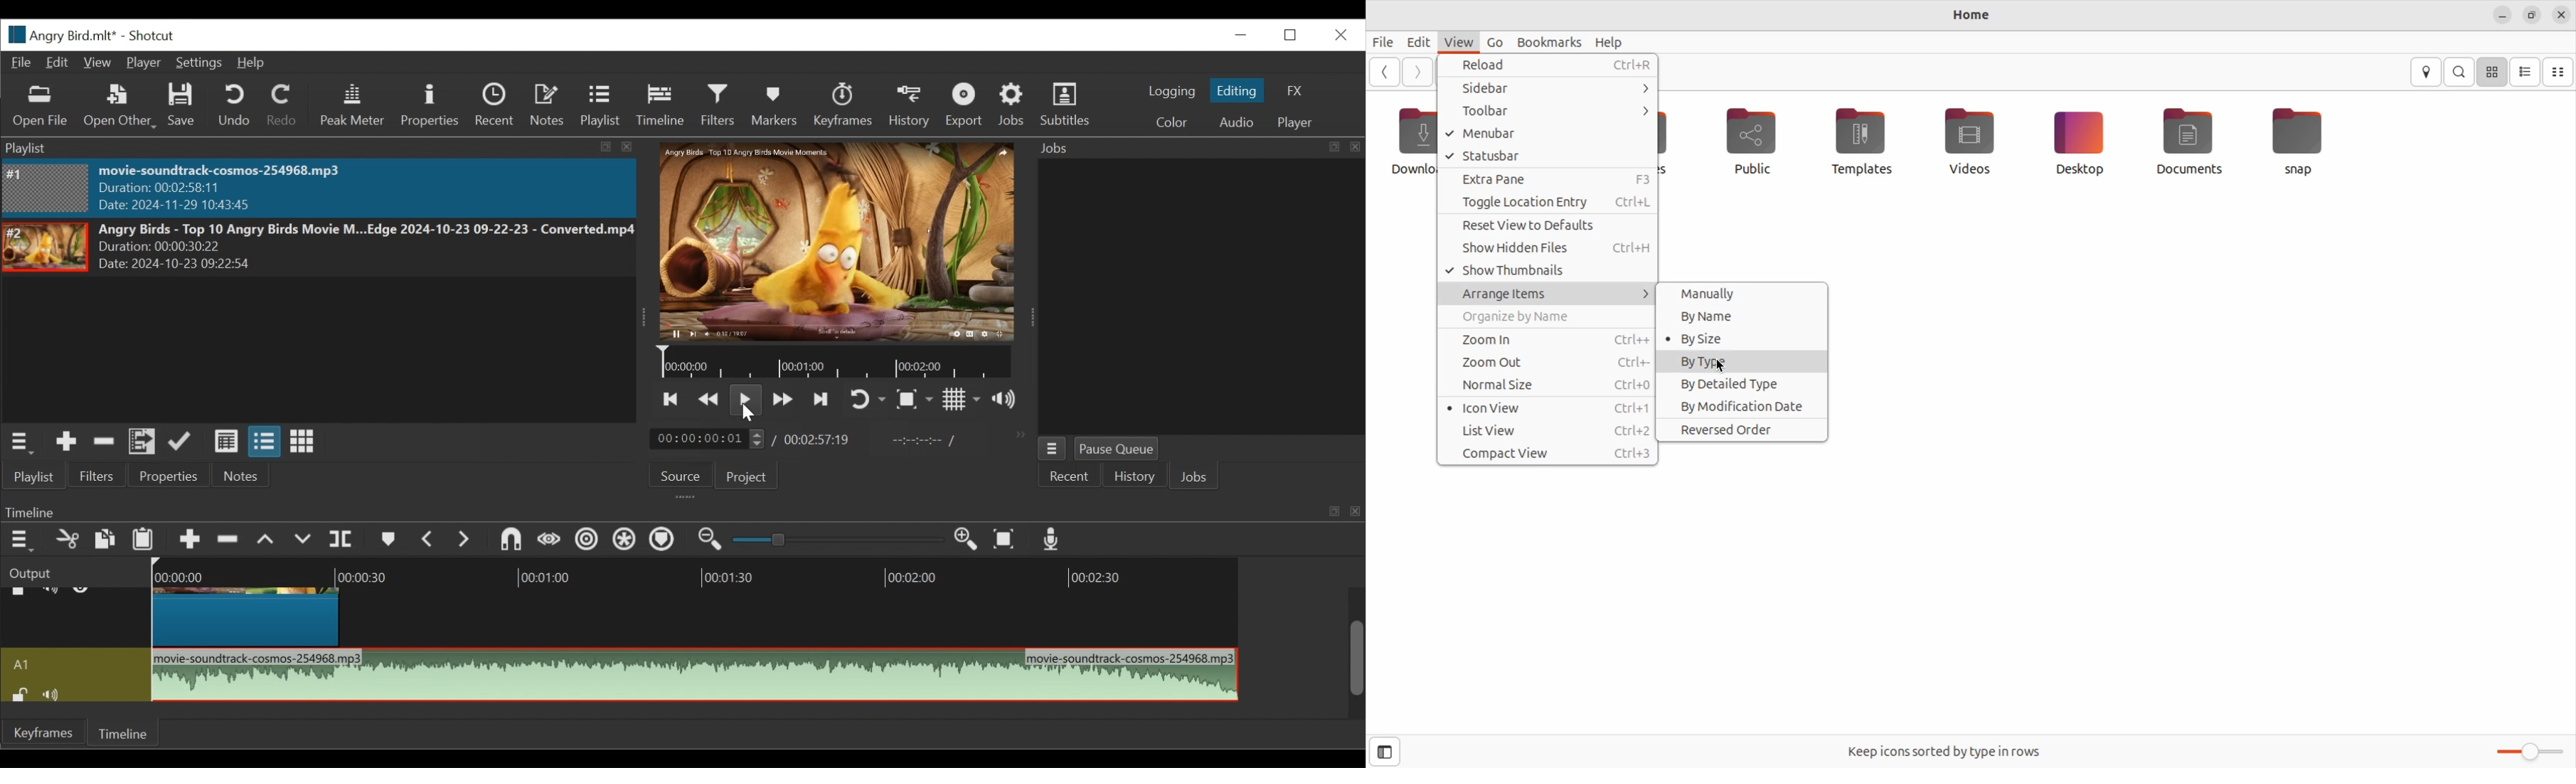  Describe the element at coordinates (547, 540) in the screenshot. I see `Scrub while dragging` at that location.